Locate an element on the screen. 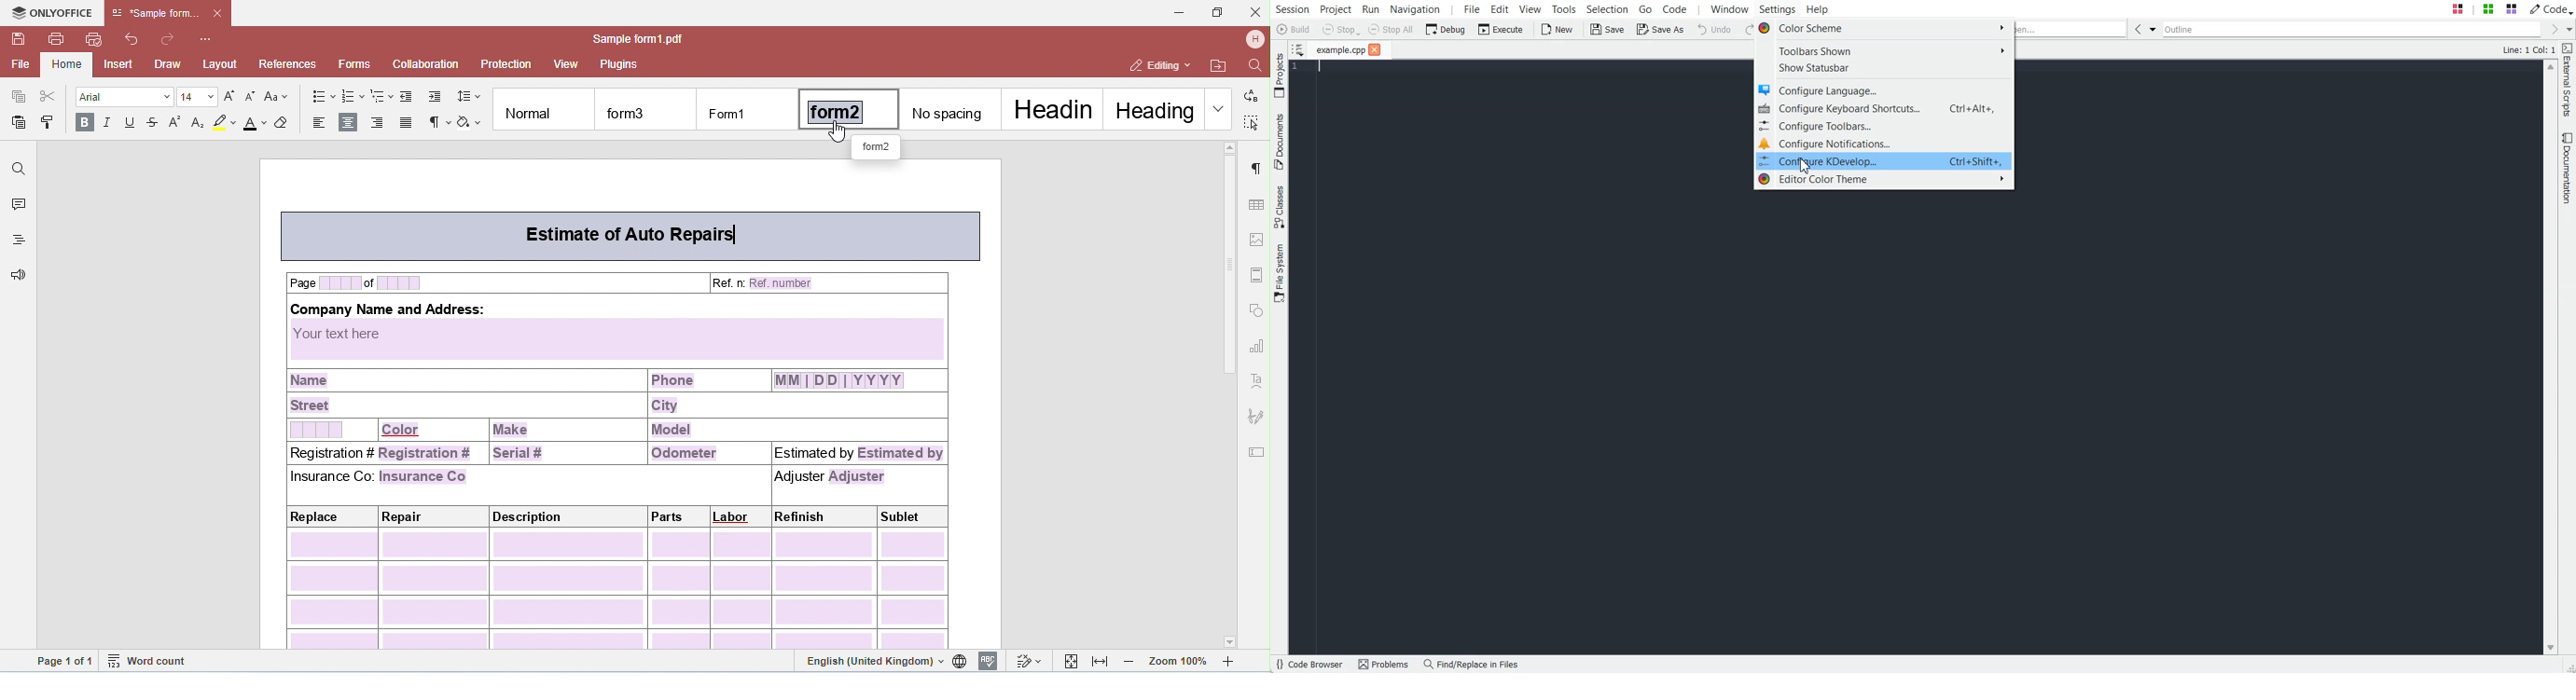 The height and width of the screenshot is (700, 2576). Save is located at coordinates (1606, 29).